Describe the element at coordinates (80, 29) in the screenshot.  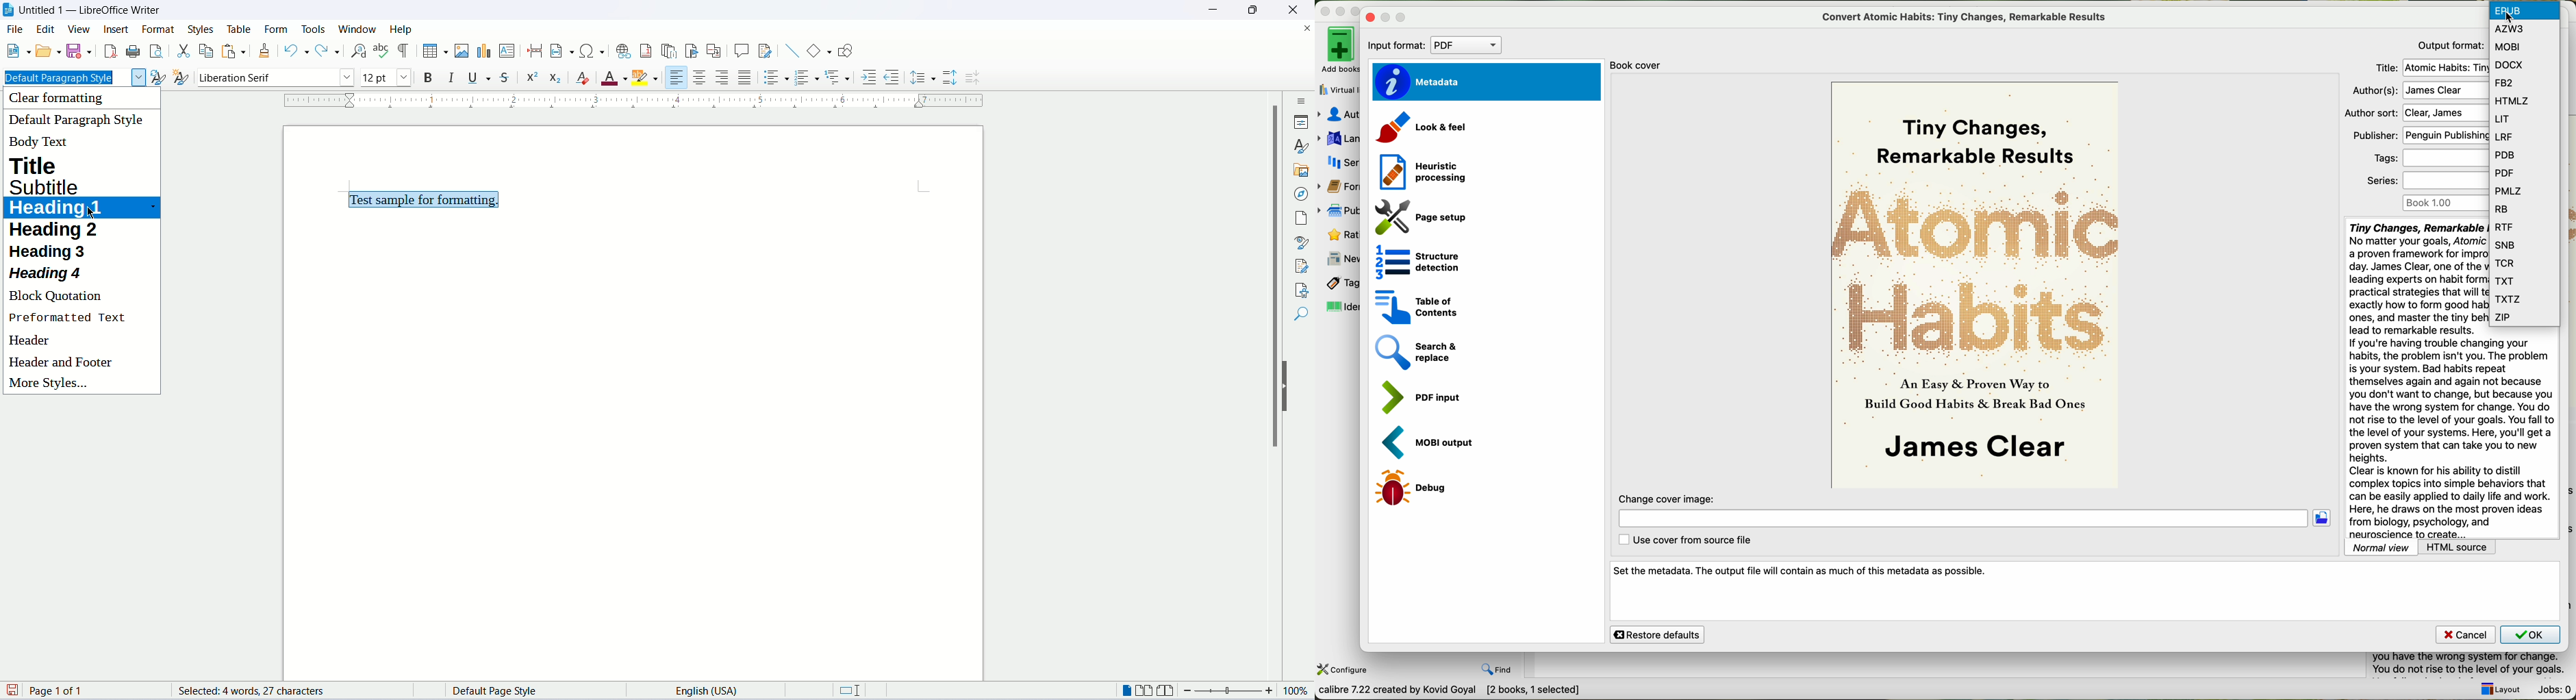
I see `view` at that location.